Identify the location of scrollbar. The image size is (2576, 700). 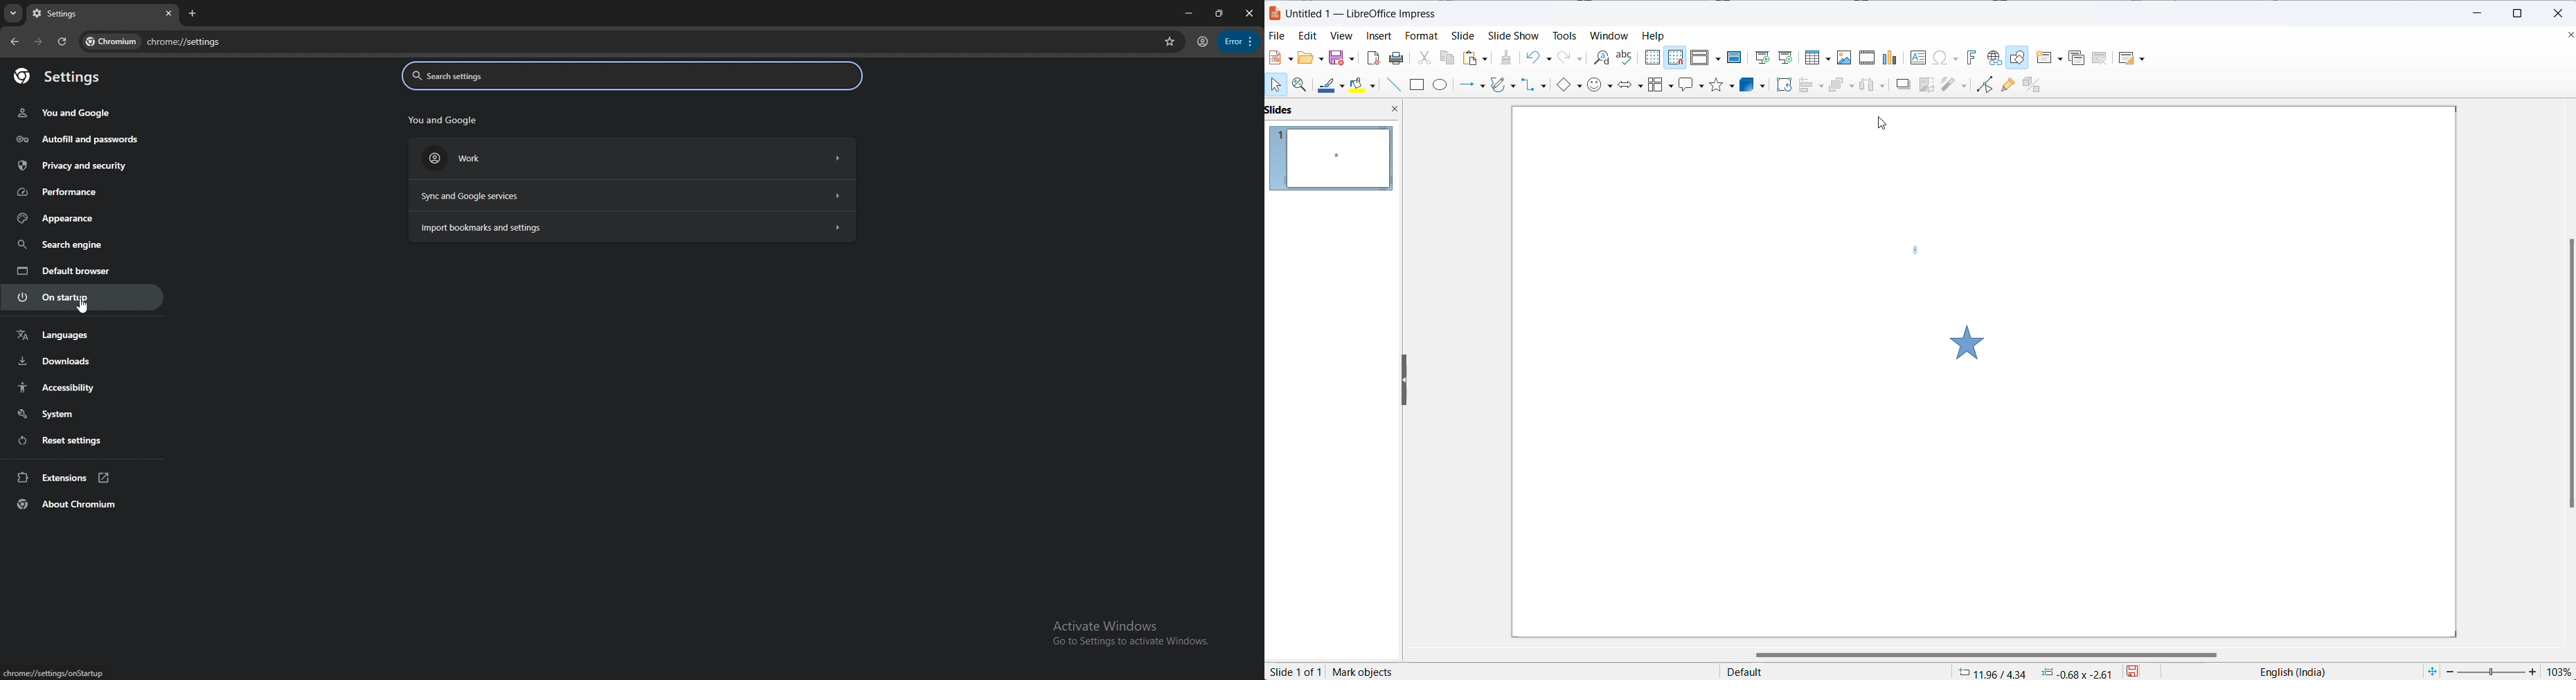
(2563, 376).